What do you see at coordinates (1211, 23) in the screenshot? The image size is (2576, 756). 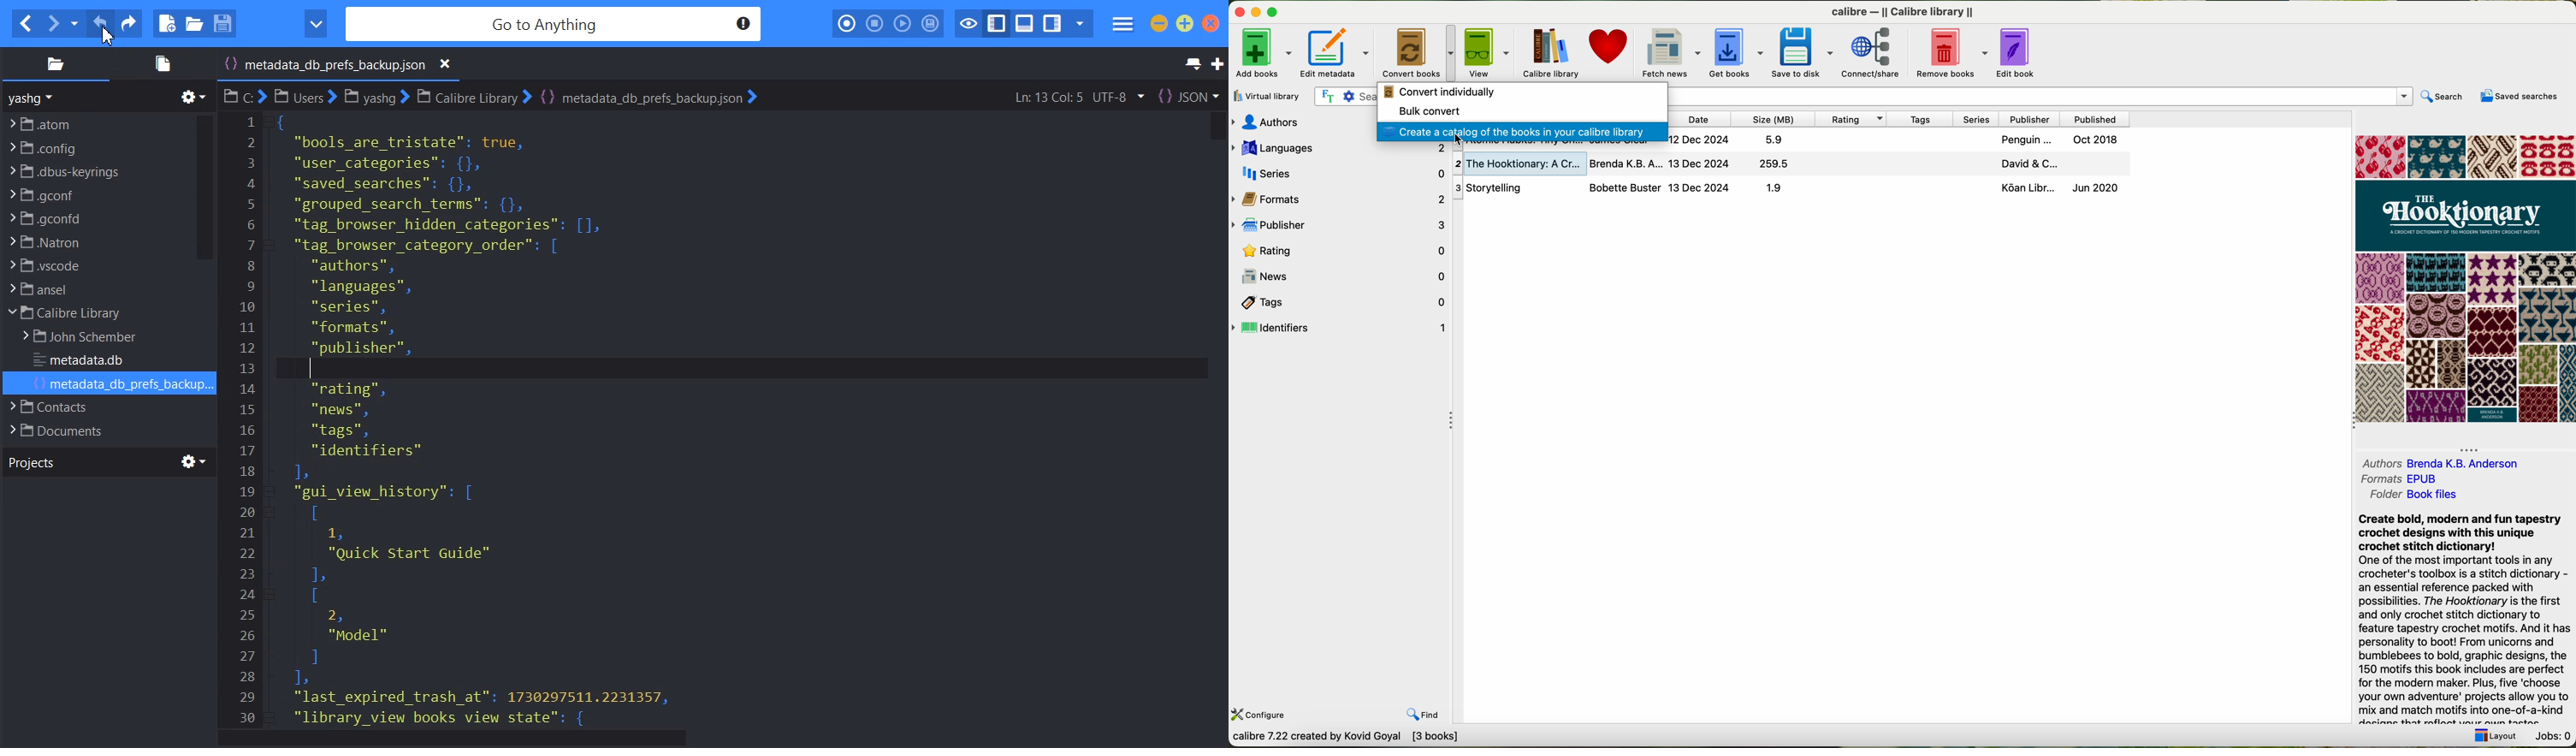 I see `Close` at bounding box center [1211, 23].